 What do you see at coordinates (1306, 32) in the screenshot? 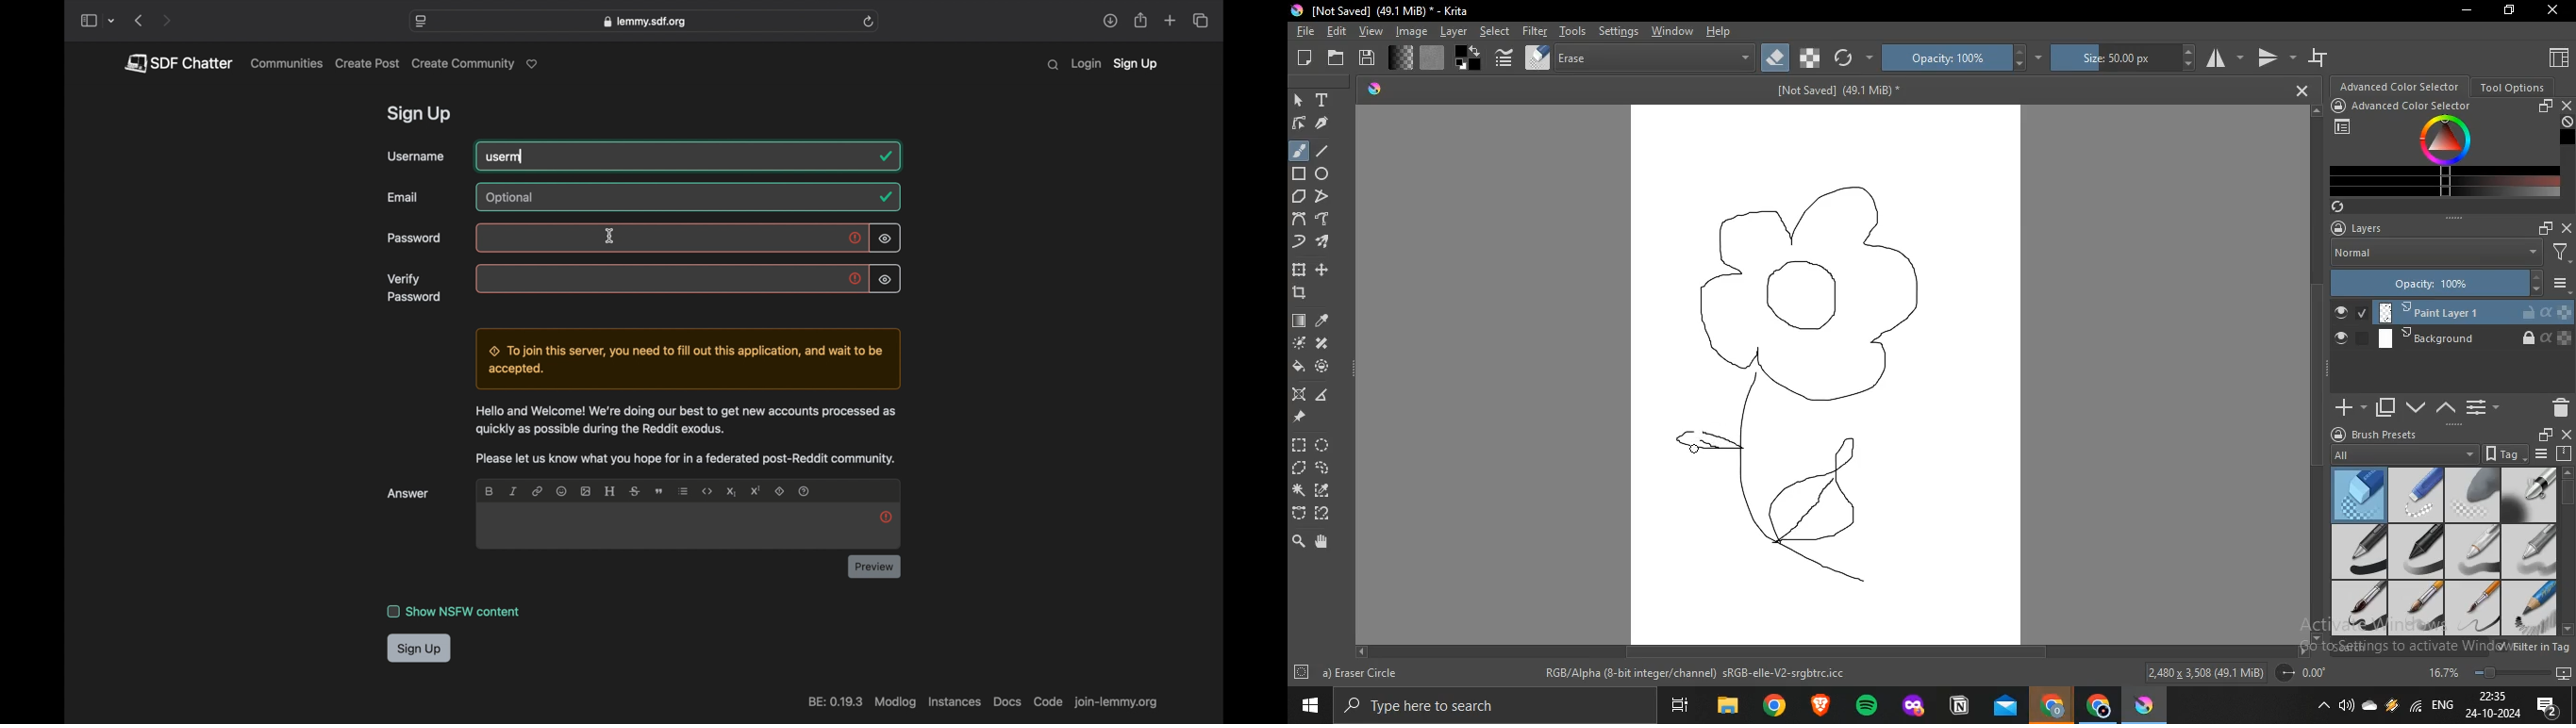
I see `file` at bounding box center [1306, 32].